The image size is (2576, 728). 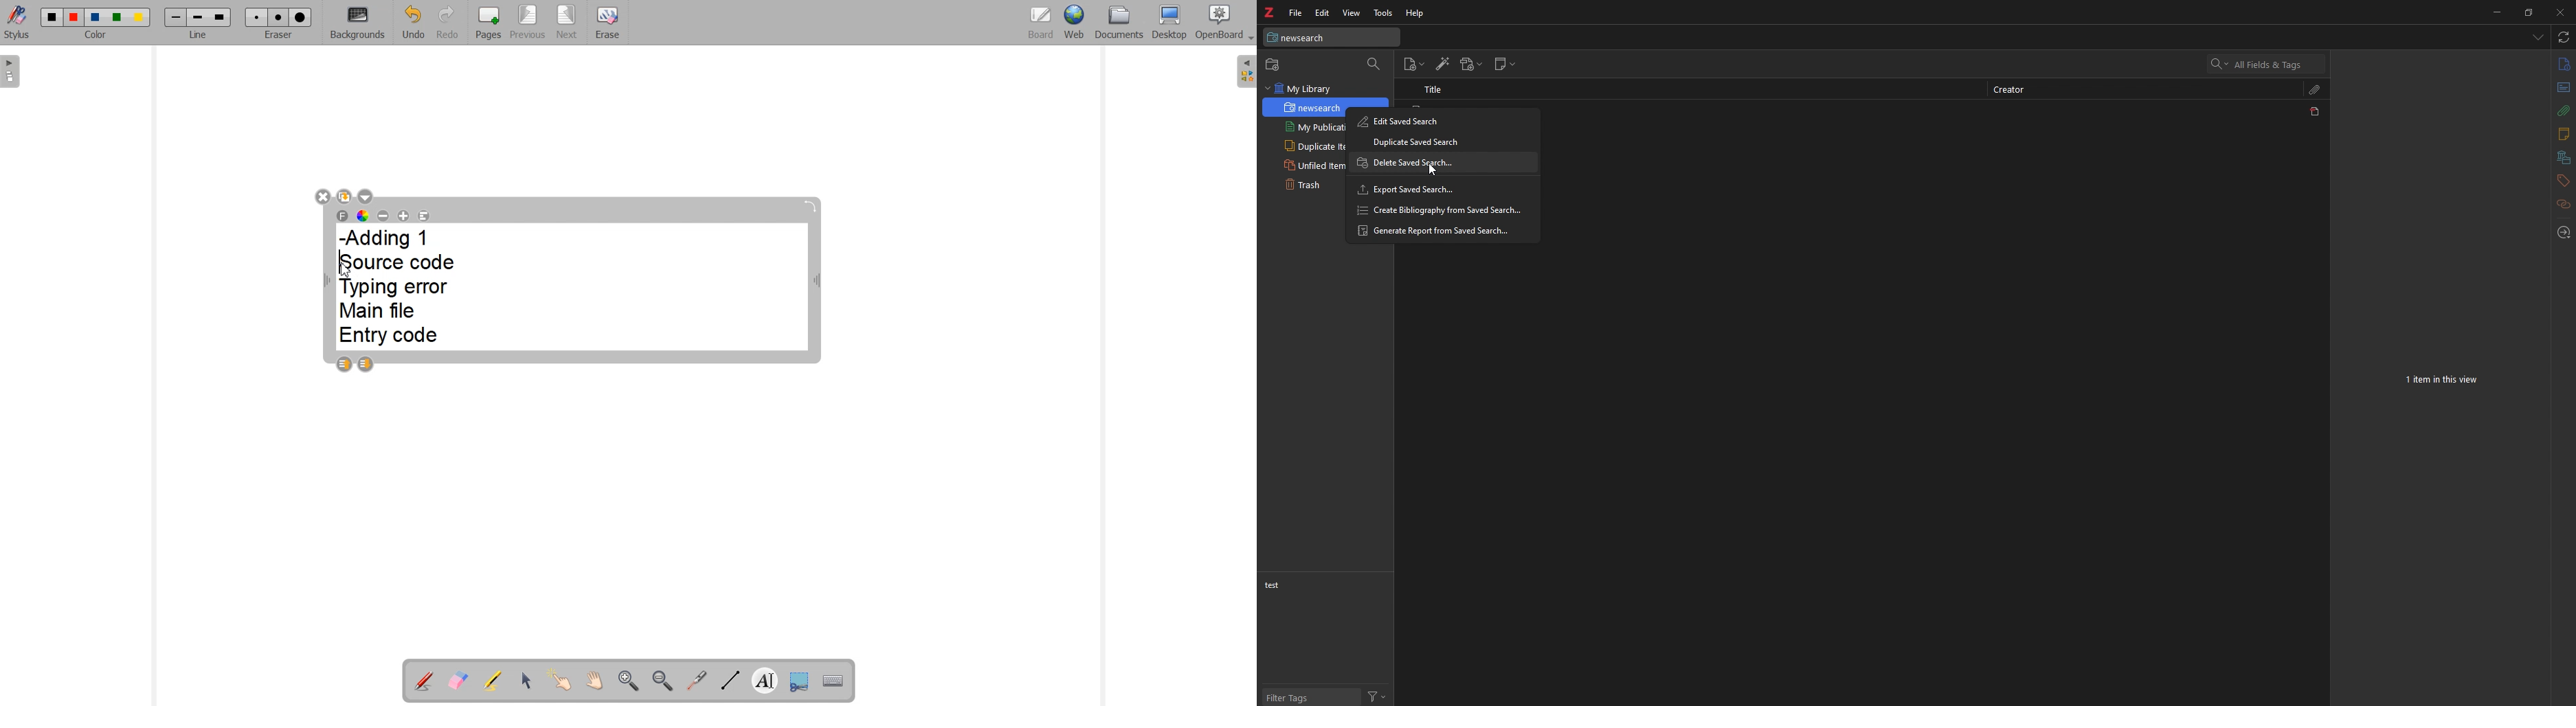 I want to click on -Adding 1 Source code Typing error Main file Entry code, so click(x=399, y=288).